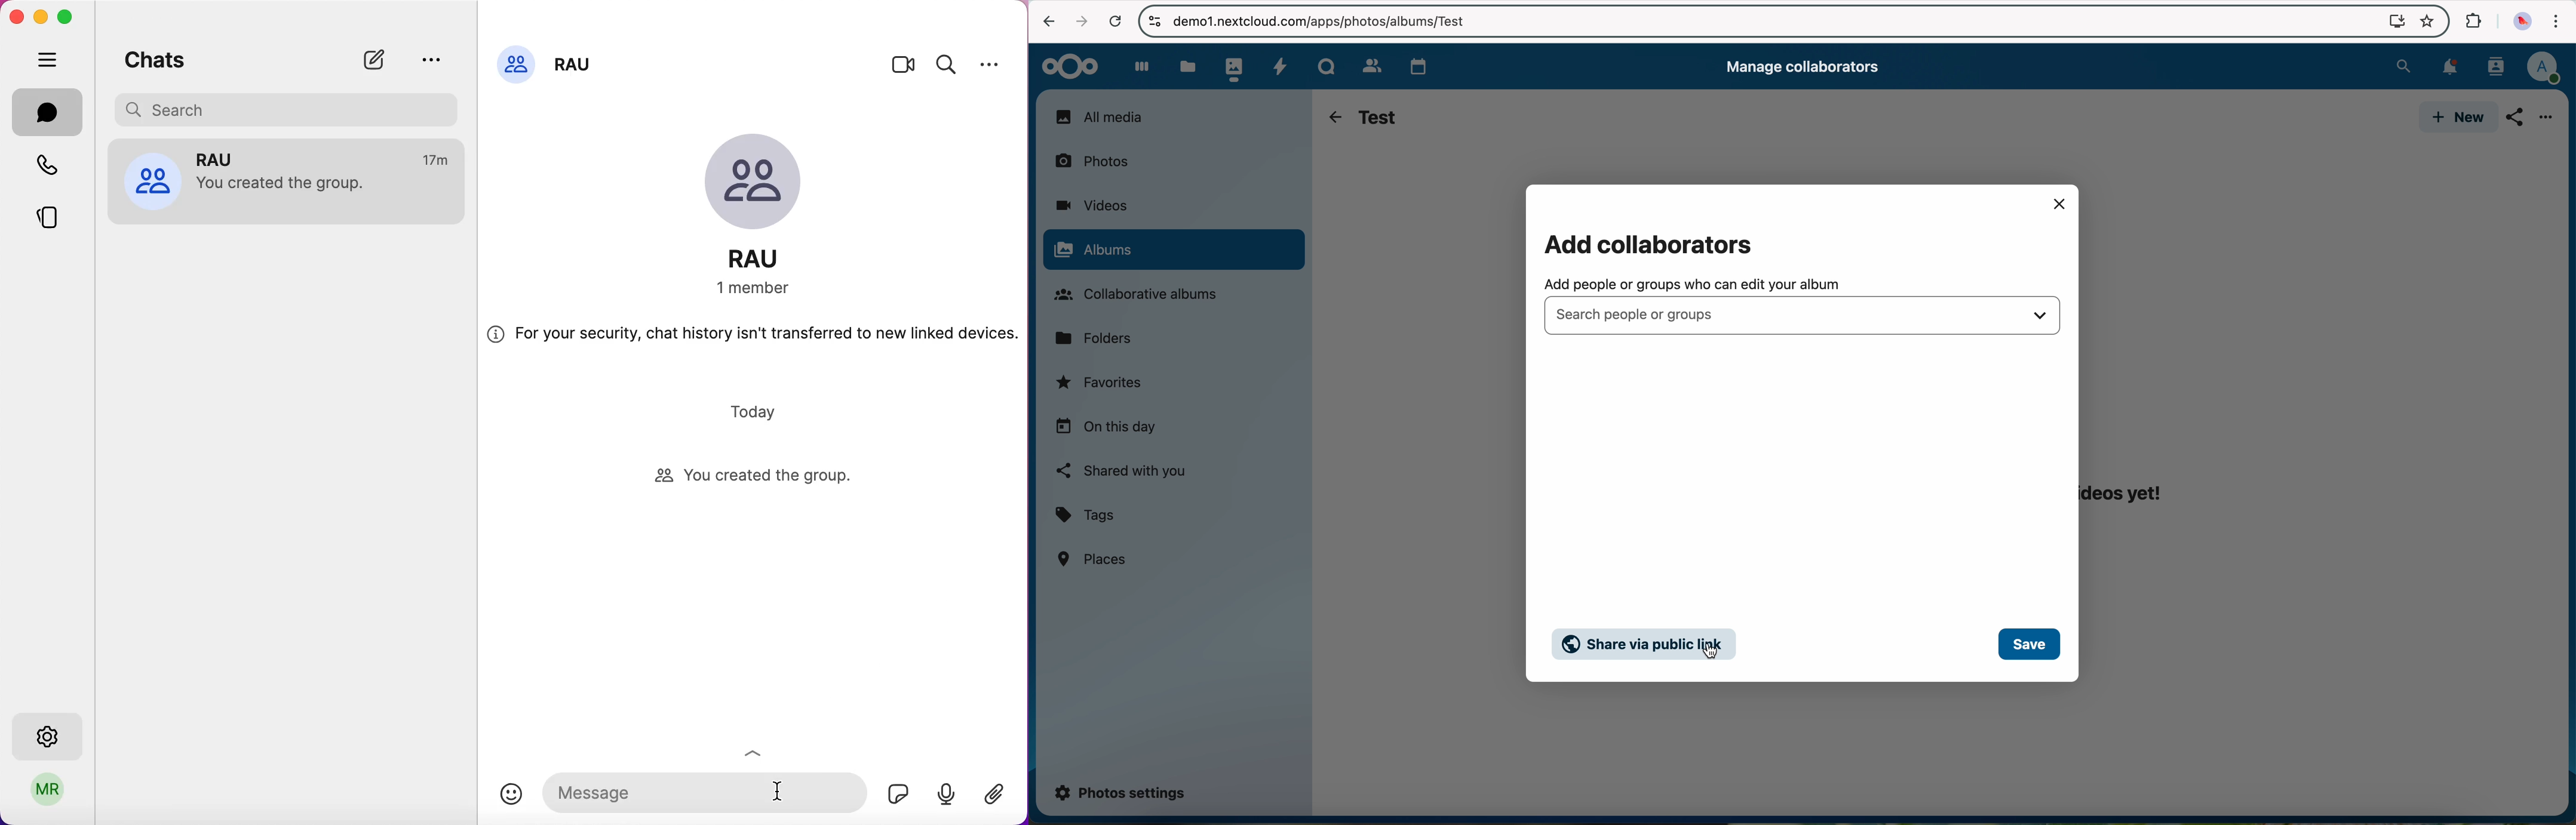 The image size is (2576, 840). What do you see at coordinates (2455, 118) in the screenshot?
I see `new` at bounding box center [2455, 118].